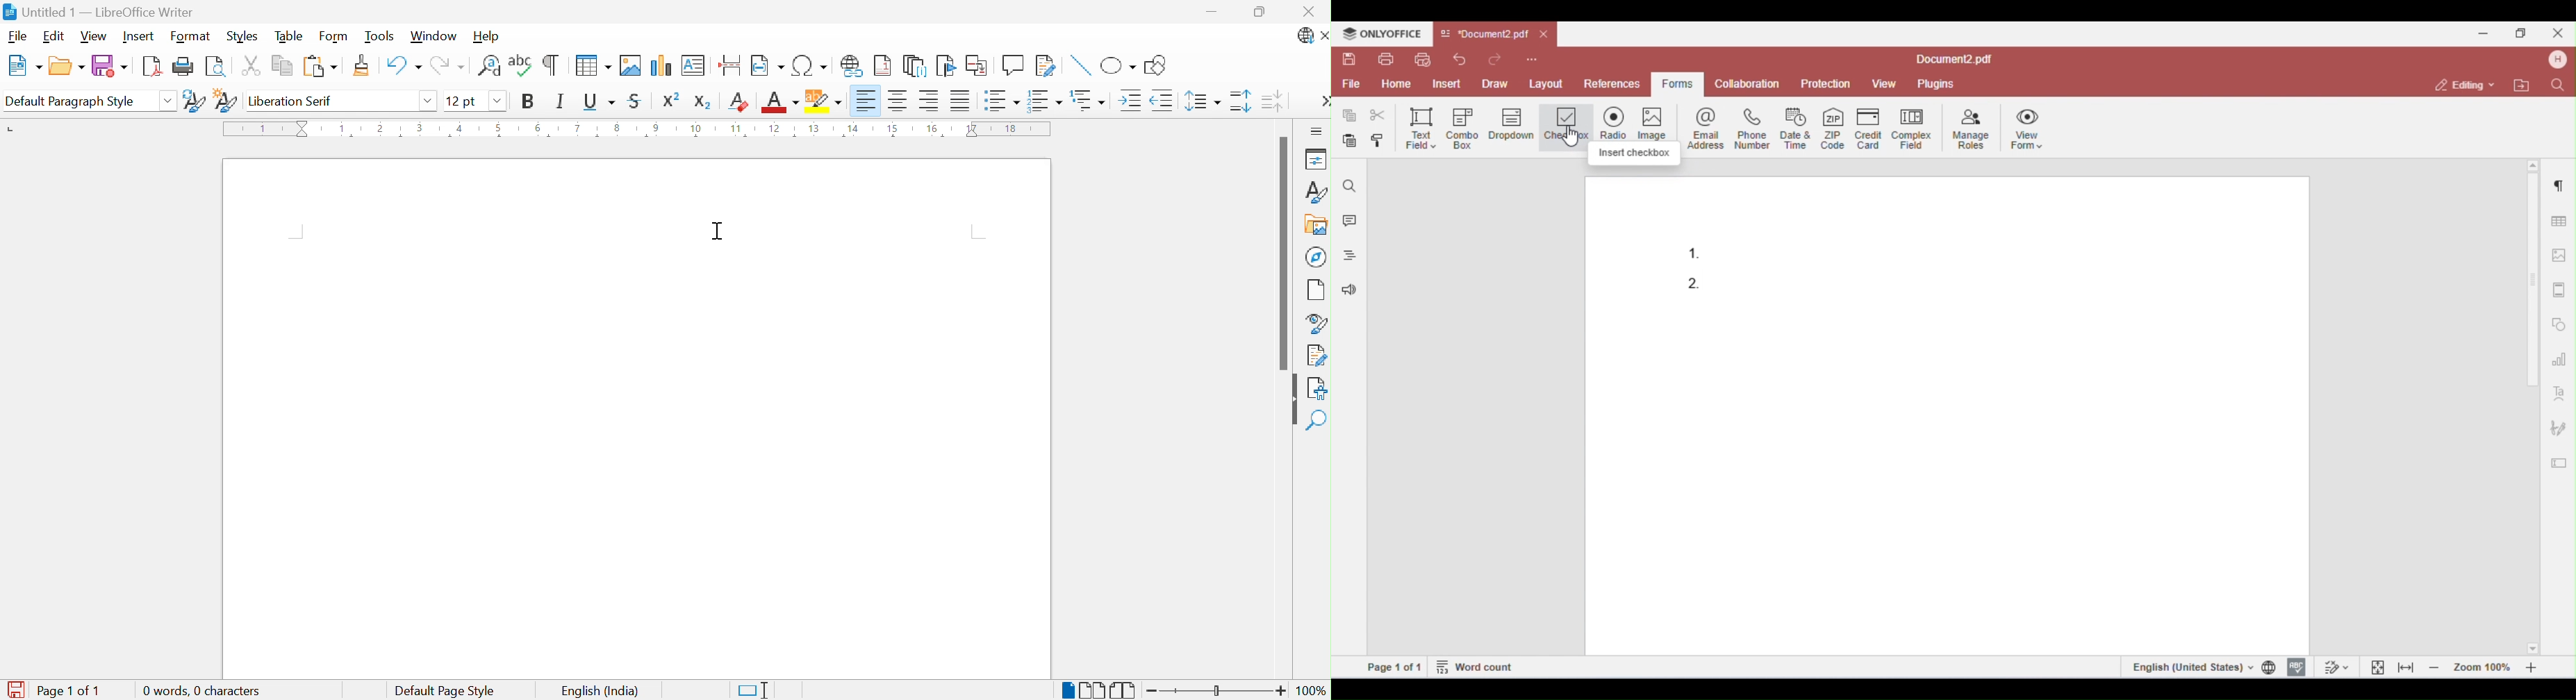 Image resolution: width=2576 pixels, height=700 pixels. What do you see at coordinates (447, 690) in the screenshot?
I see `Default page style` at bounding box center [447, 690].